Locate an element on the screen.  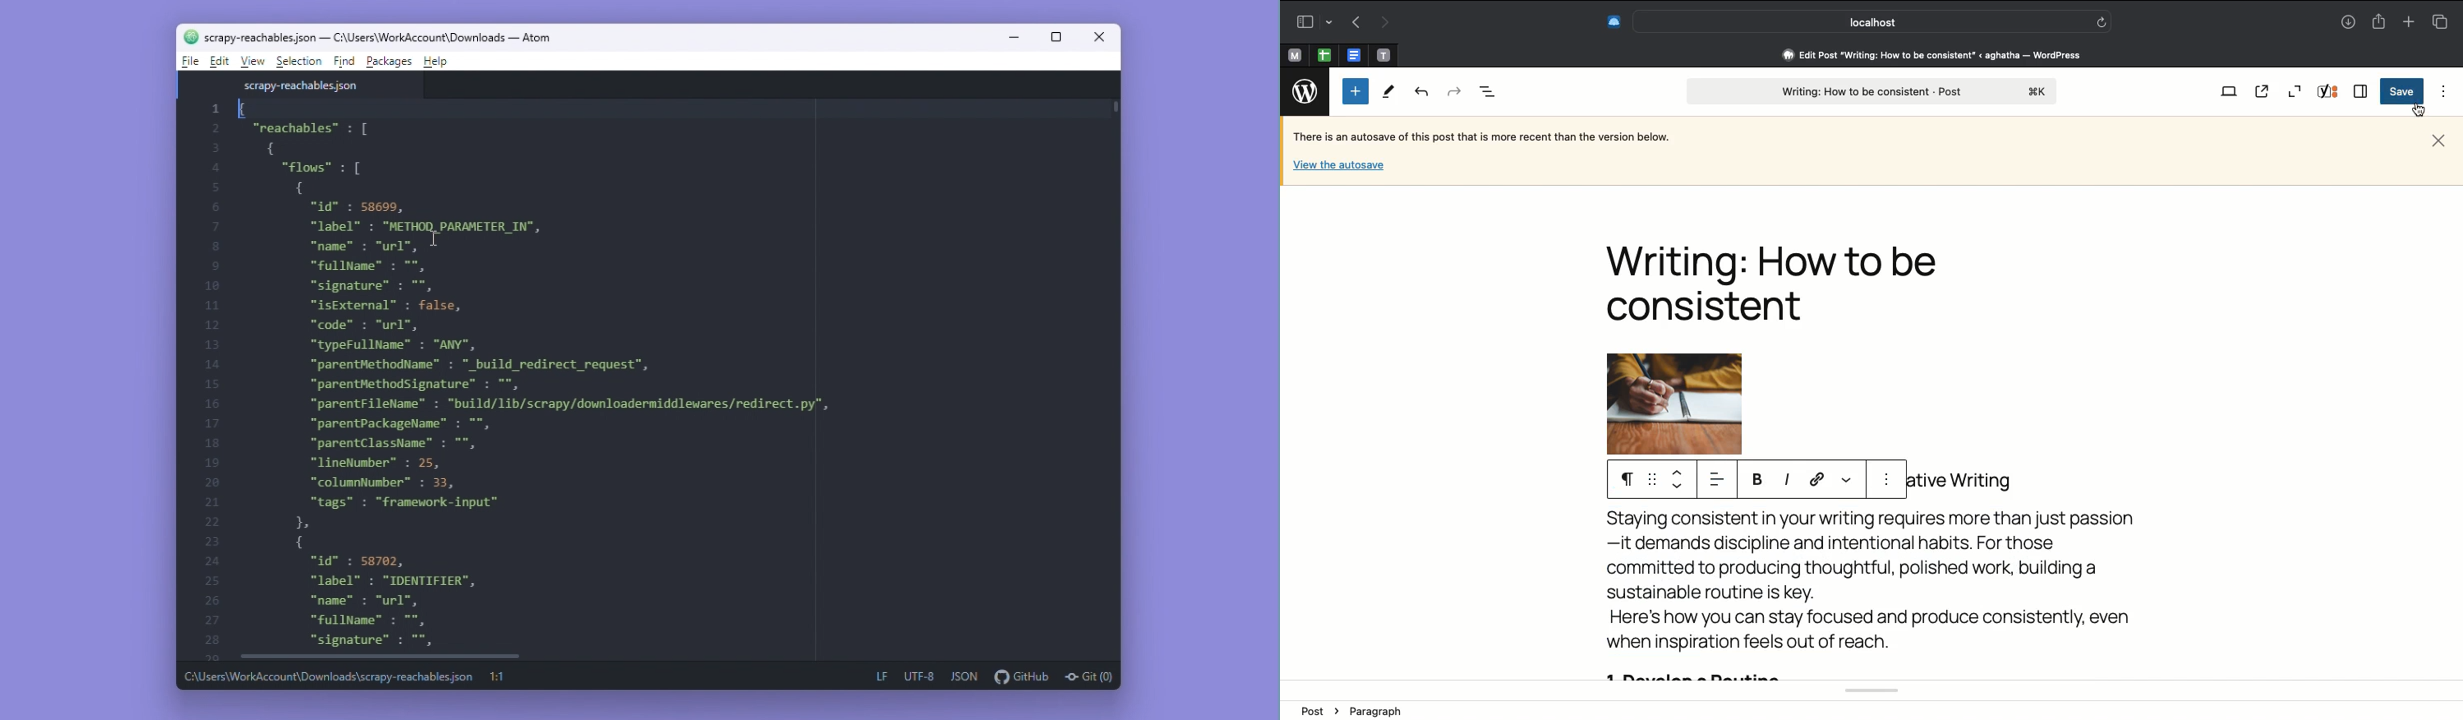
pinned tab, google docs is located at coordinates (1352, 52).